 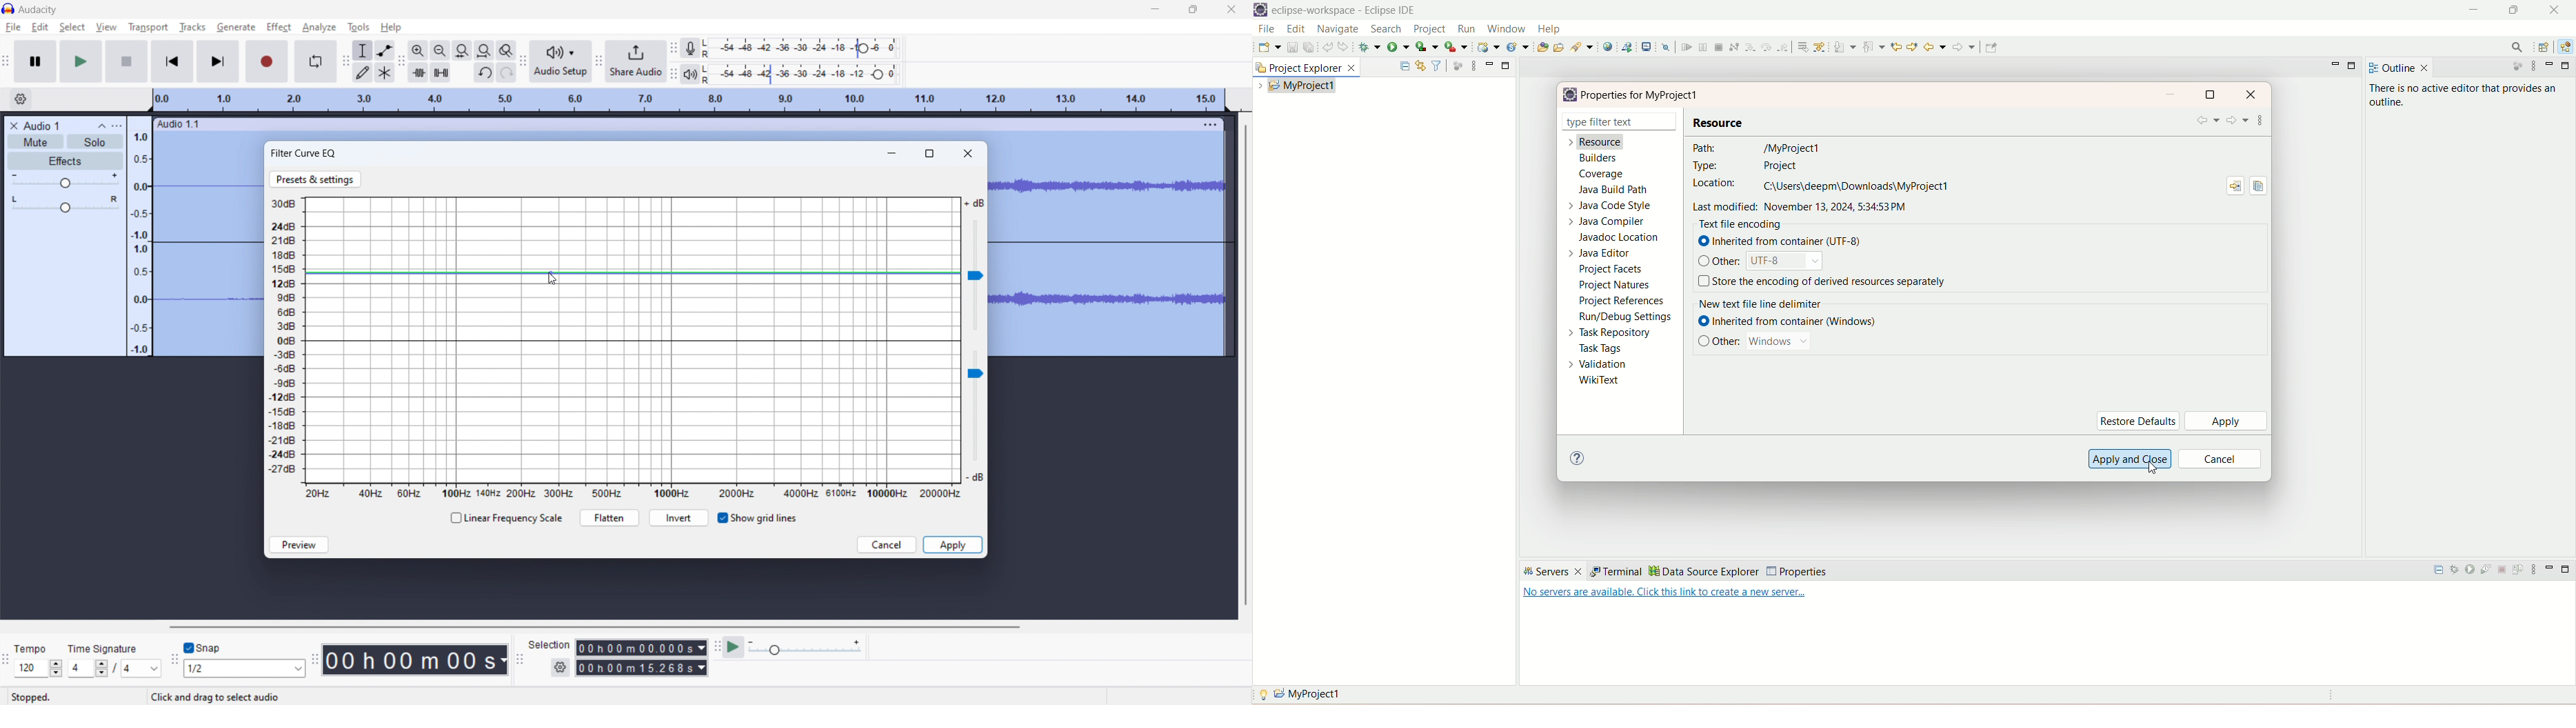 I want to click on volume slider, so click(x=974, y=418).